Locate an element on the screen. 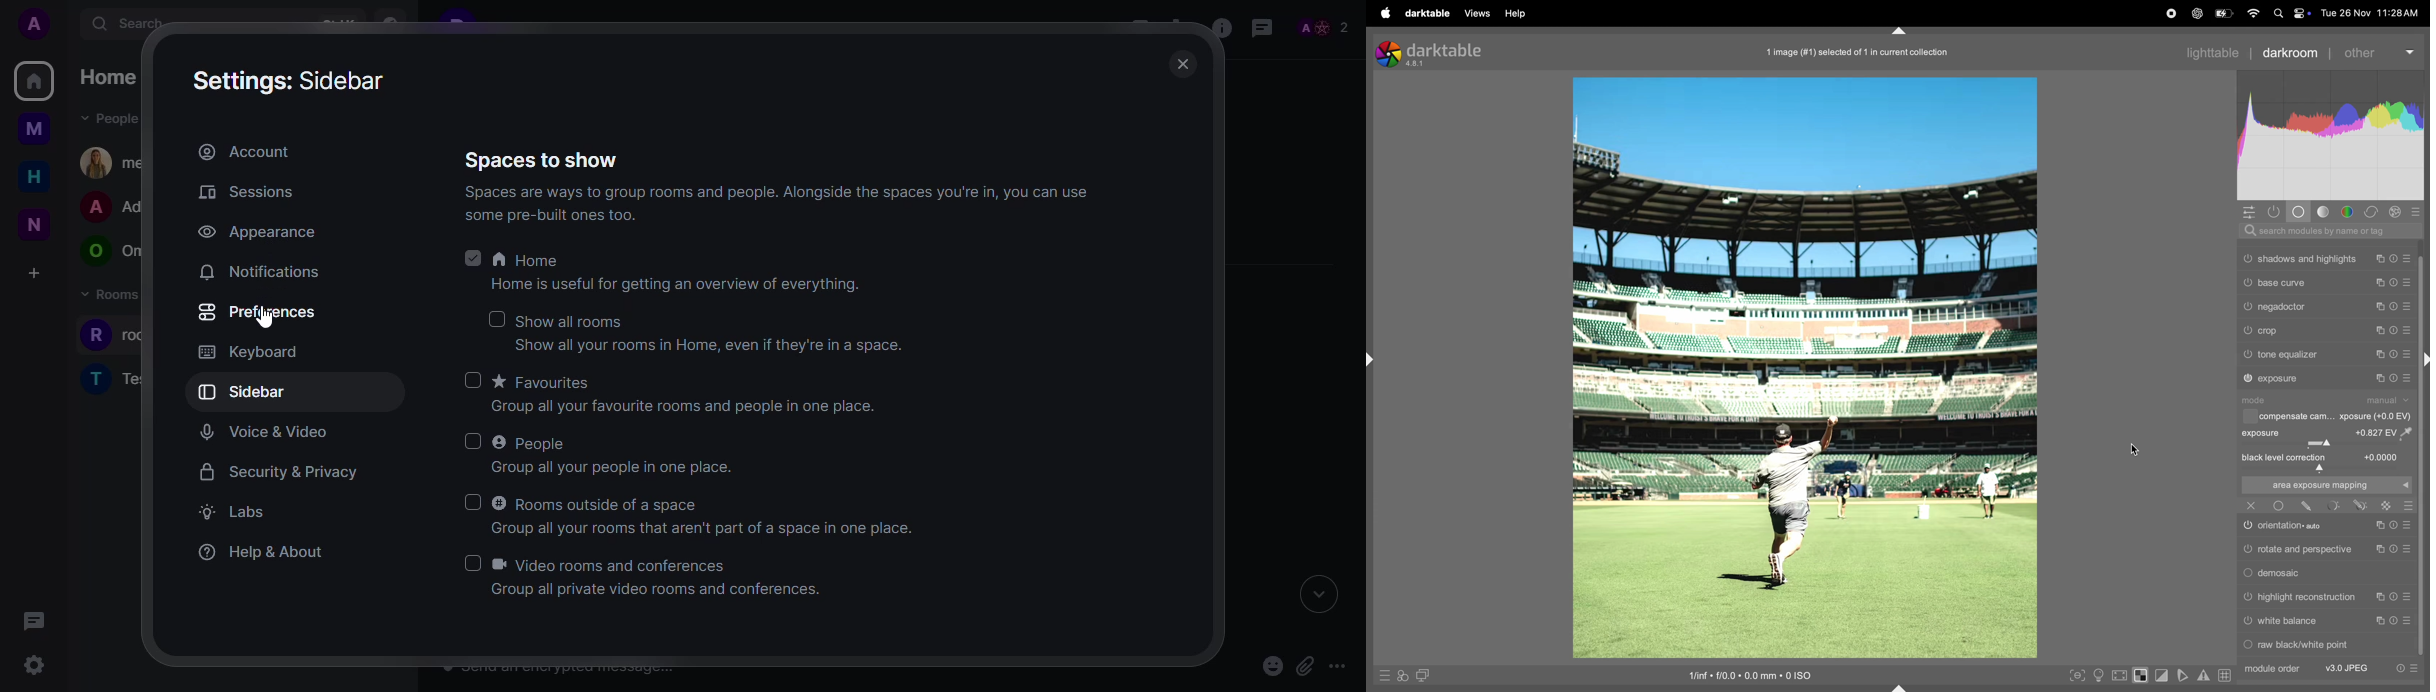 The width and height of the screenshot is (2436, 700). show only active modules is located at coordinates (2277, 212).